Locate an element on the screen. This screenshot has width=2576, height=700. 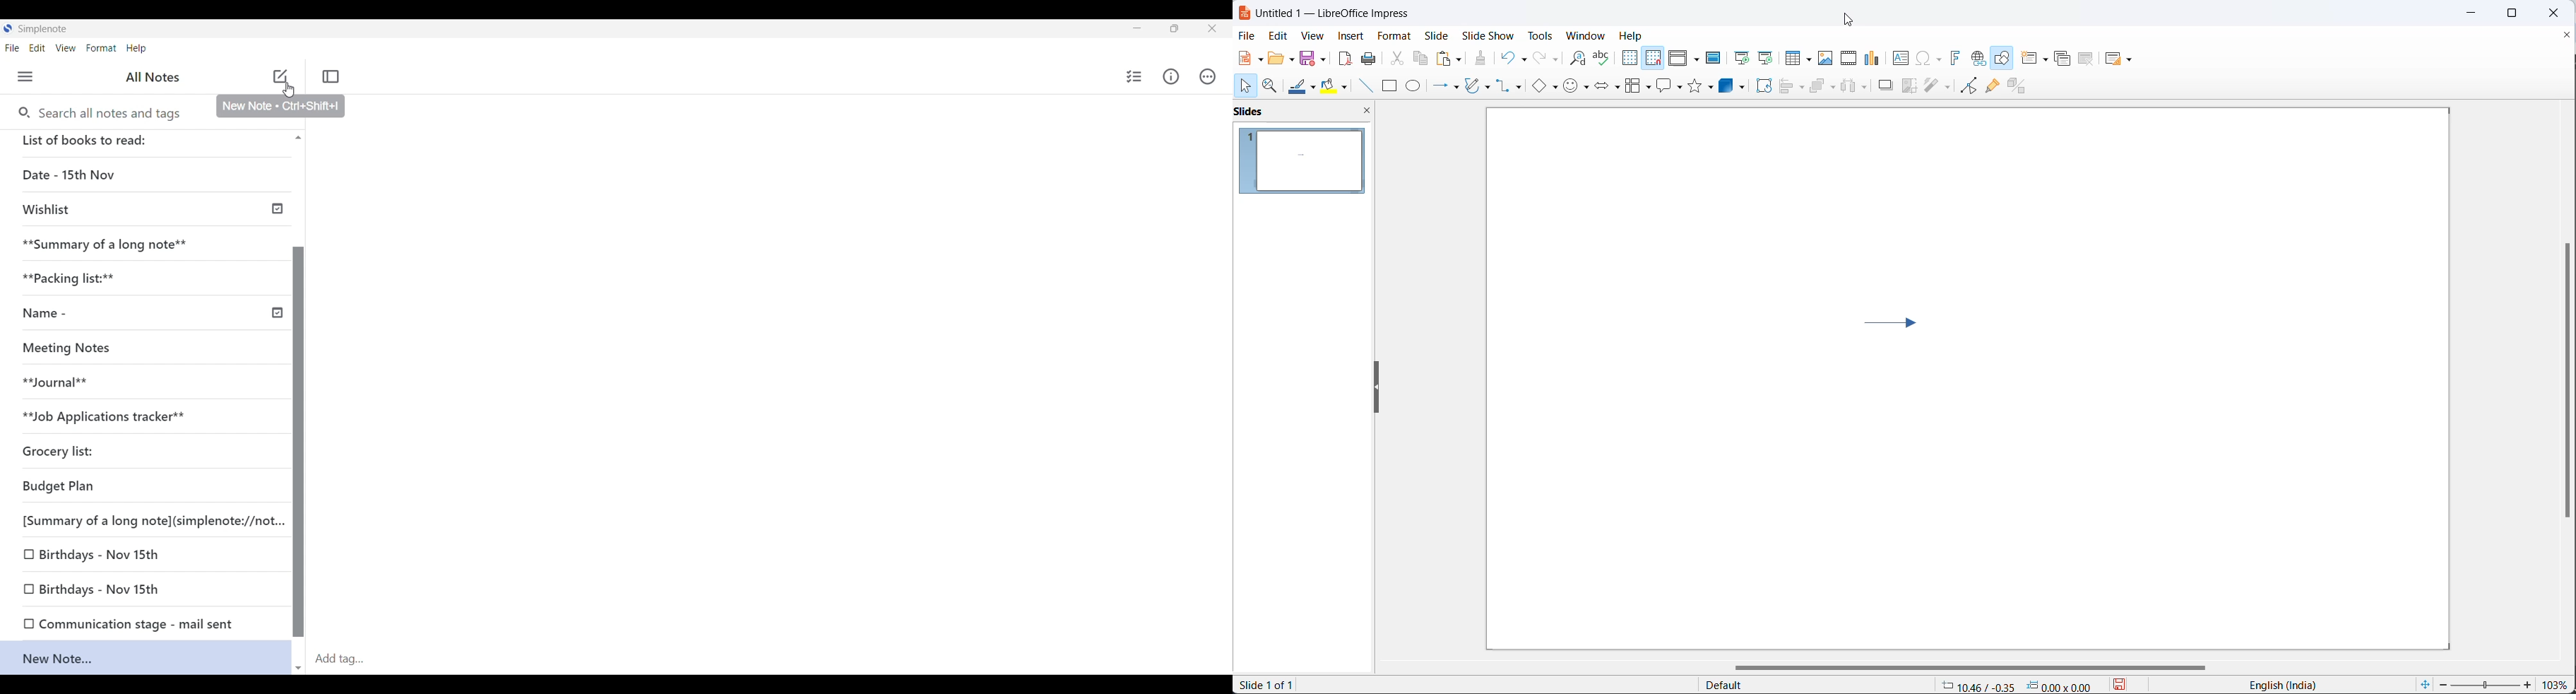
Checklist is located at coordinates (1132, 76).